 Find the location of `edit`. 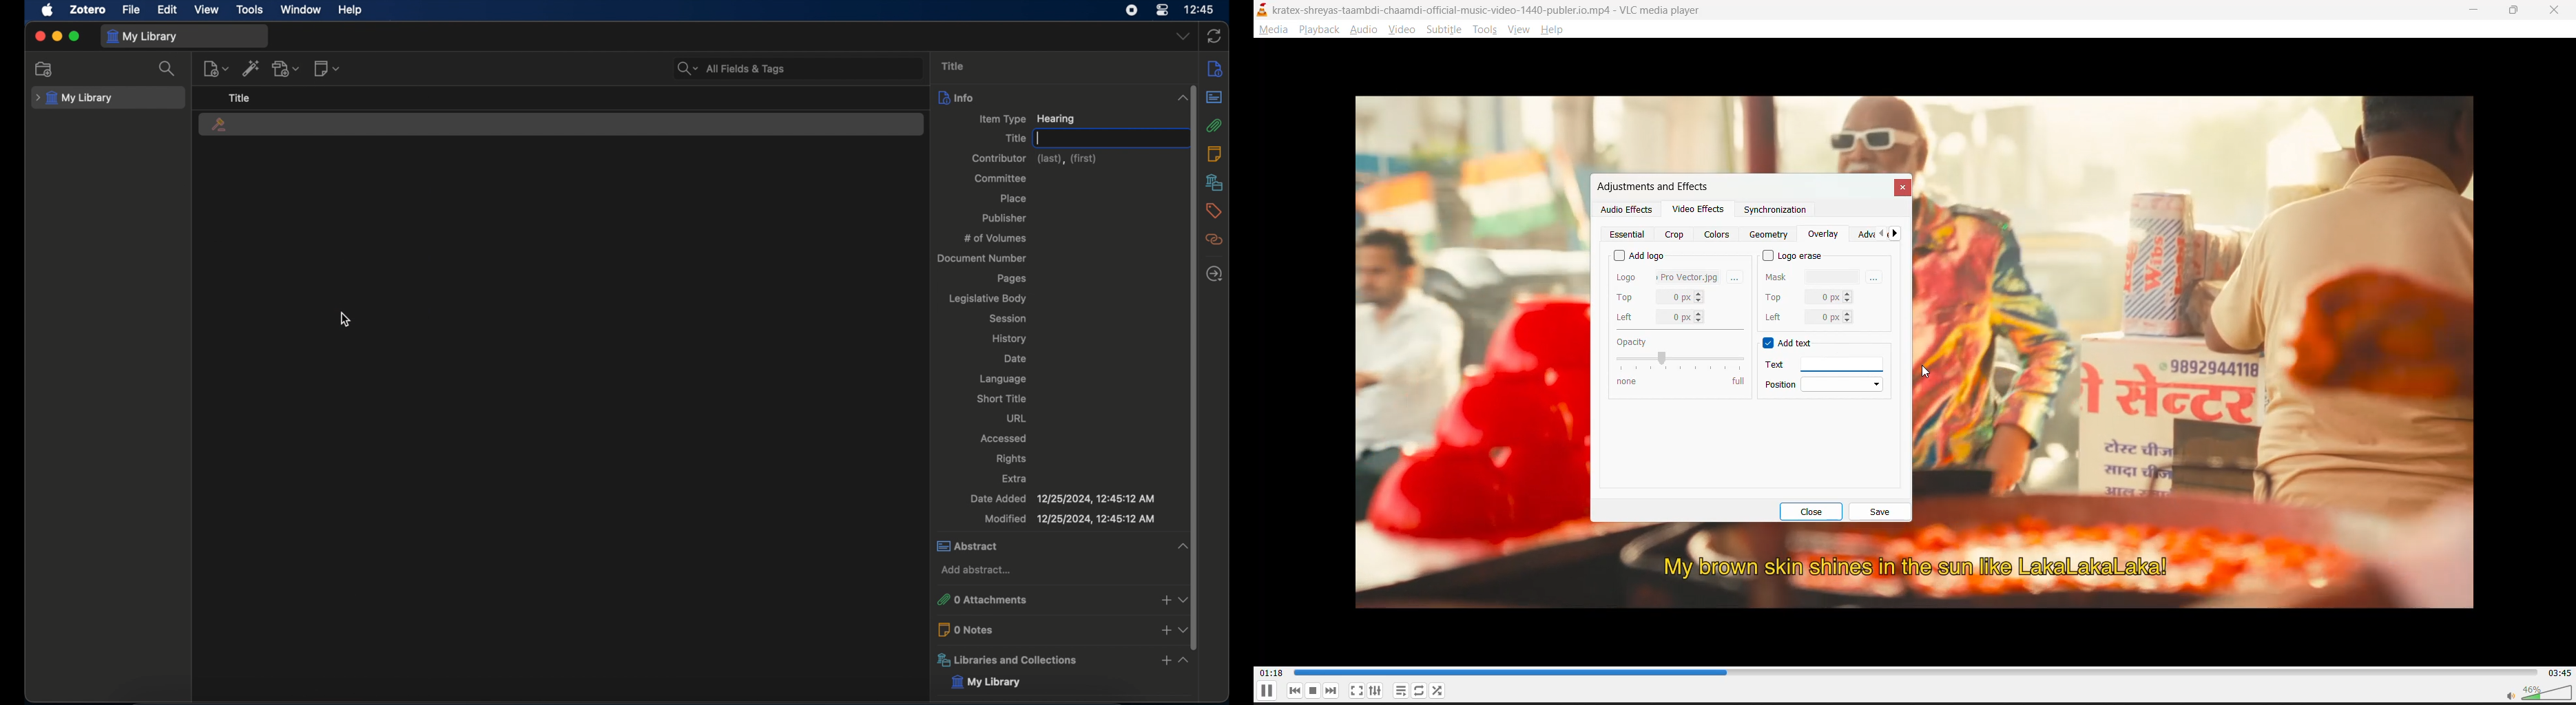

edit is located at coordinates (168, 10).